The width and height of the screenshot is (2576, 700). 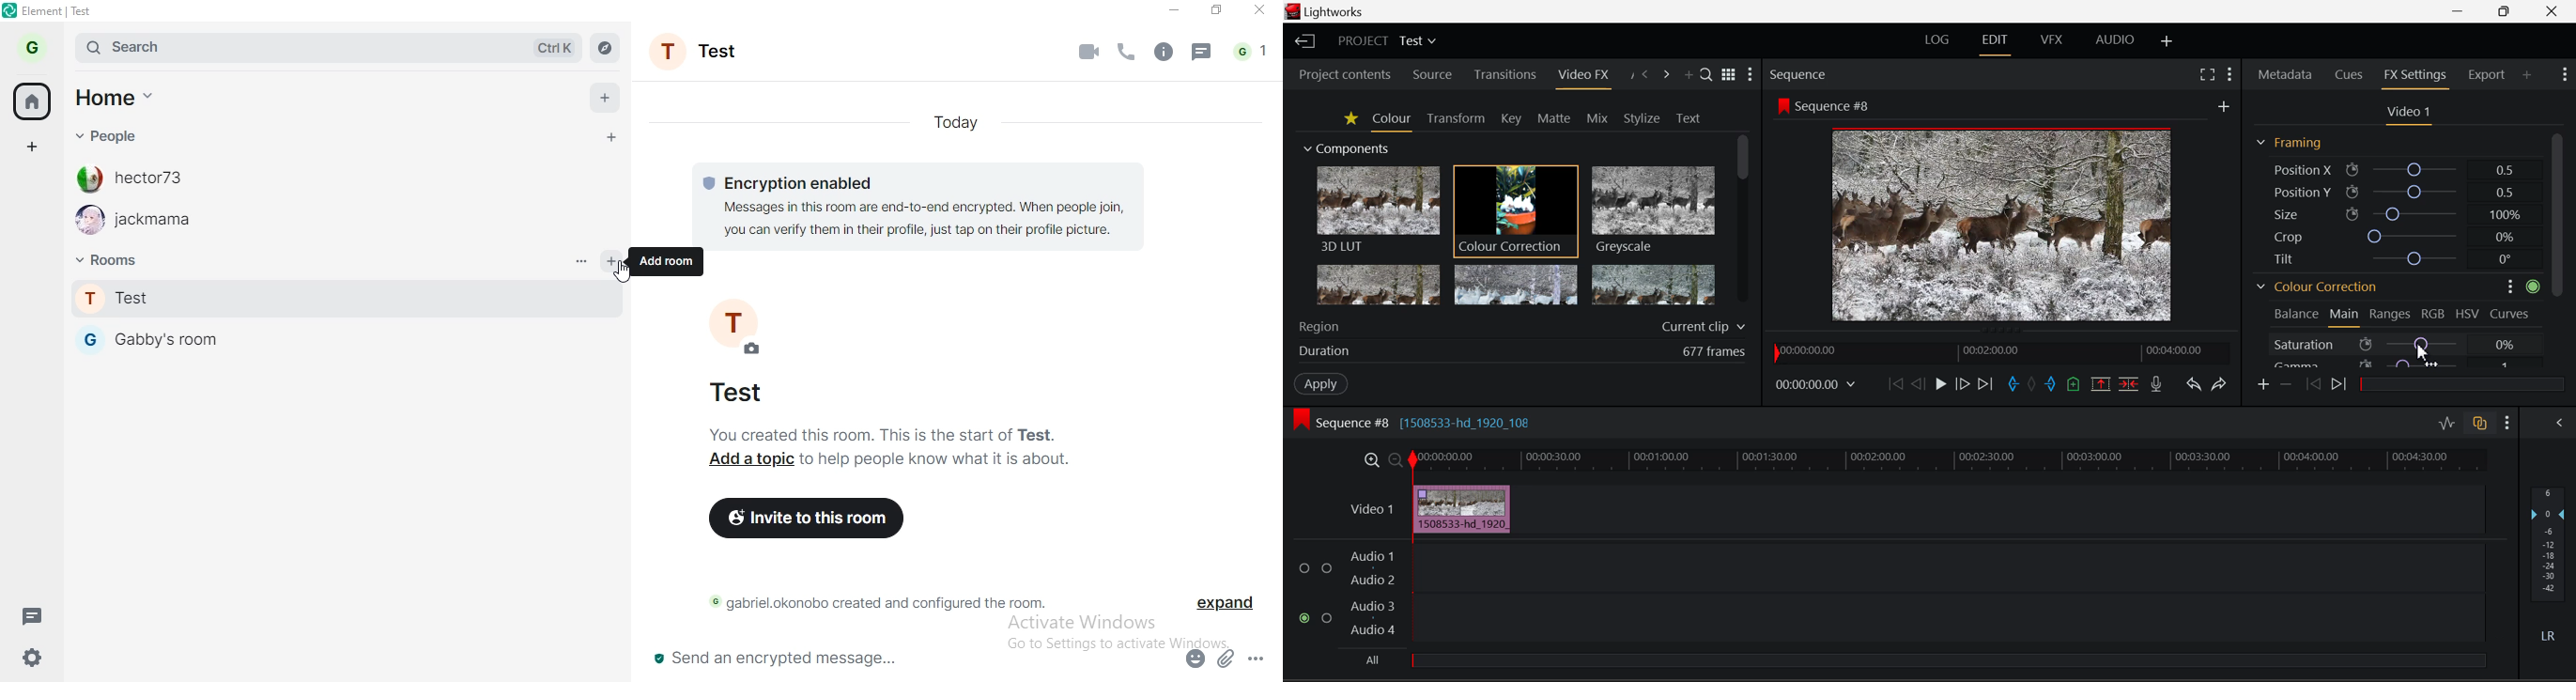 What do you see at coordinates (1340, 73) in the screenshot?
I see `Project contents` at bounding box center [1340, 73].